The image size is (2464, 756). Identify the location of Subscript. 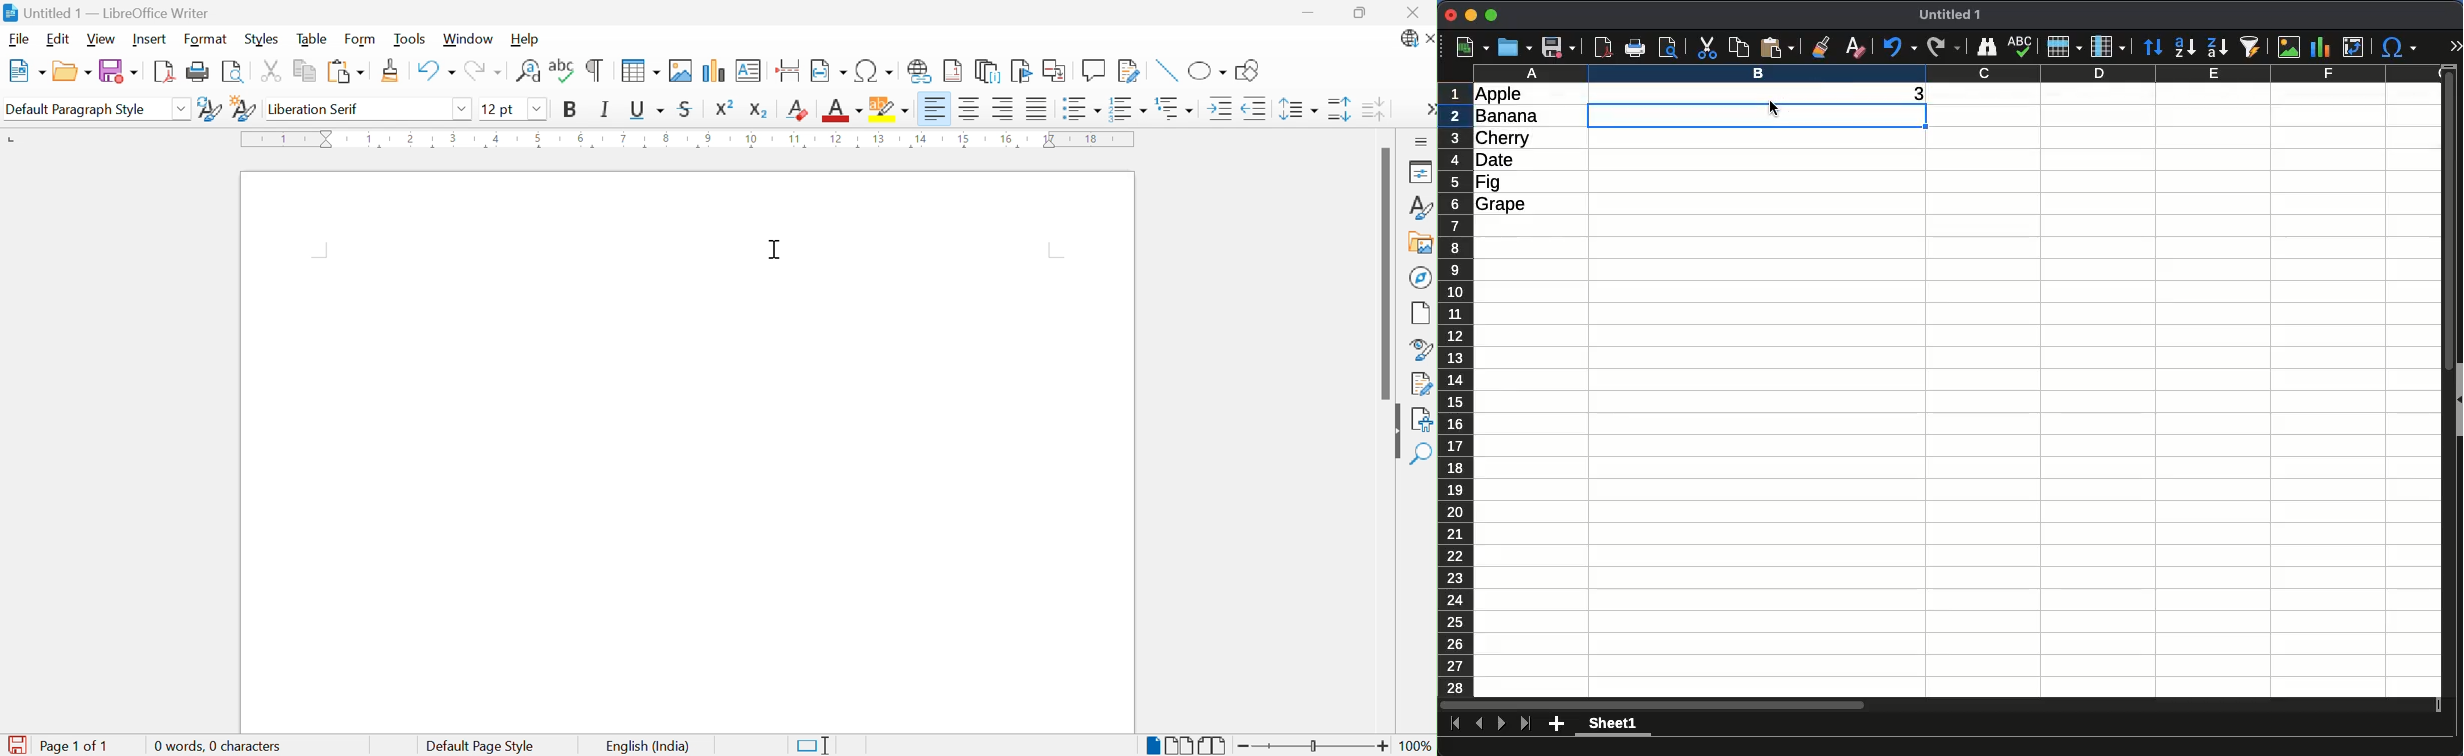
(760, 112).